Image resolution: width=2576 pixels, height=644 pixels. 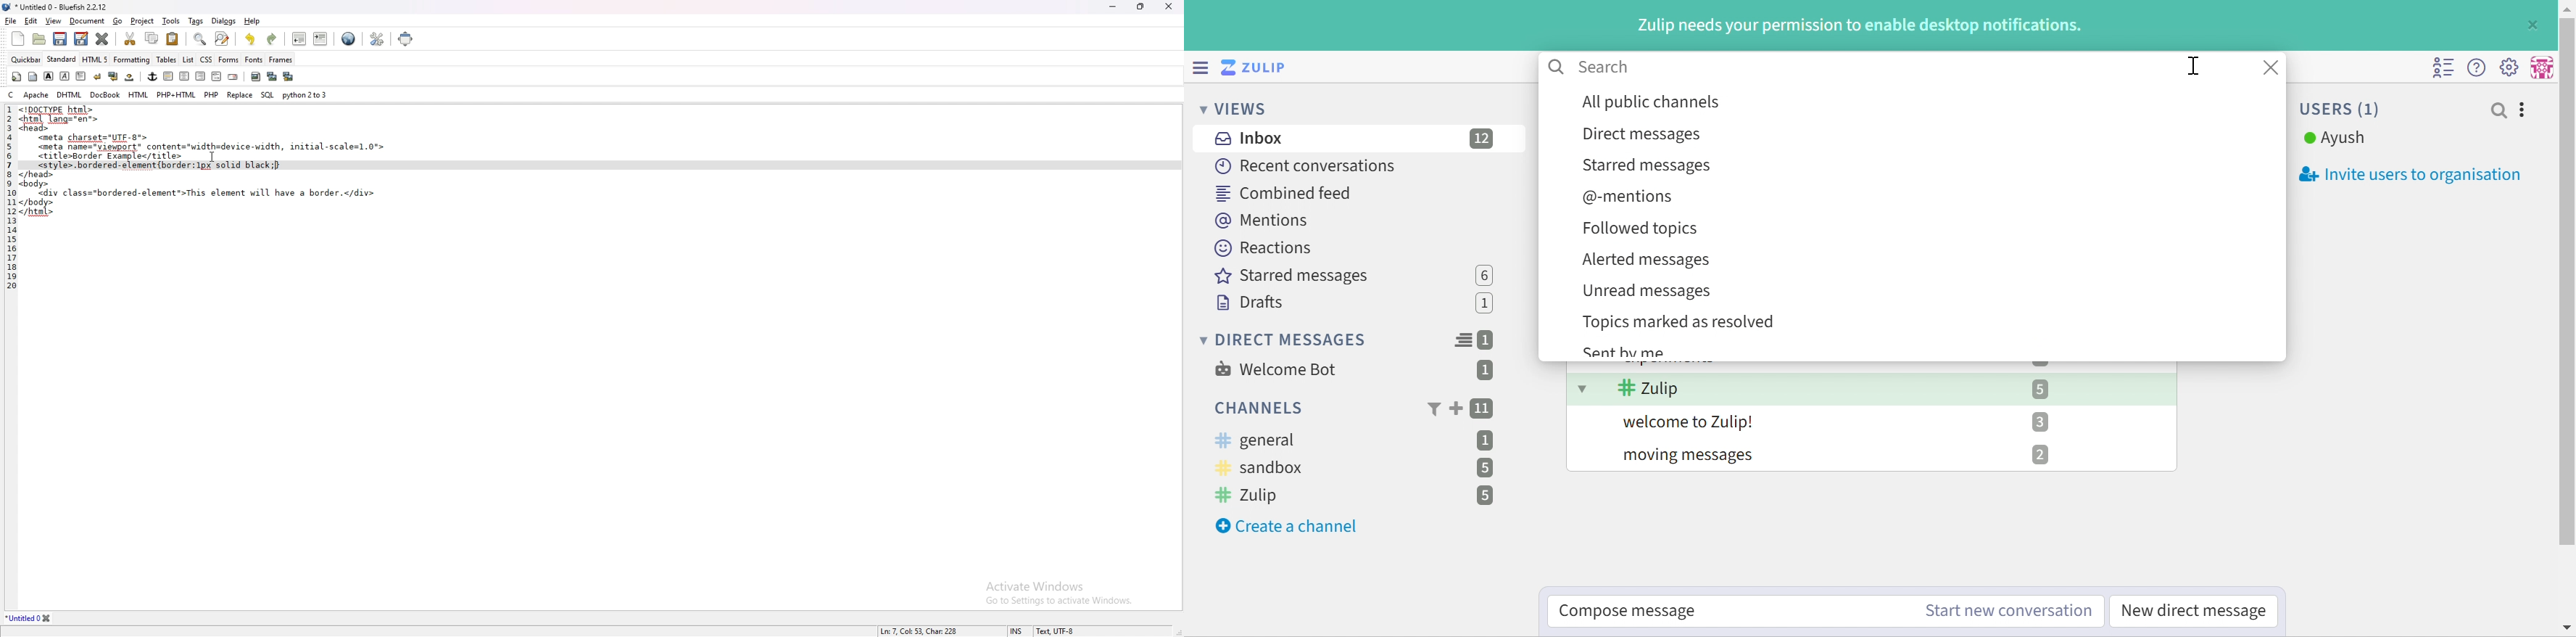 What do you see at coordinates (96, 59) in the screenshot?
I see `html 5` at bounding box center [96, 59].